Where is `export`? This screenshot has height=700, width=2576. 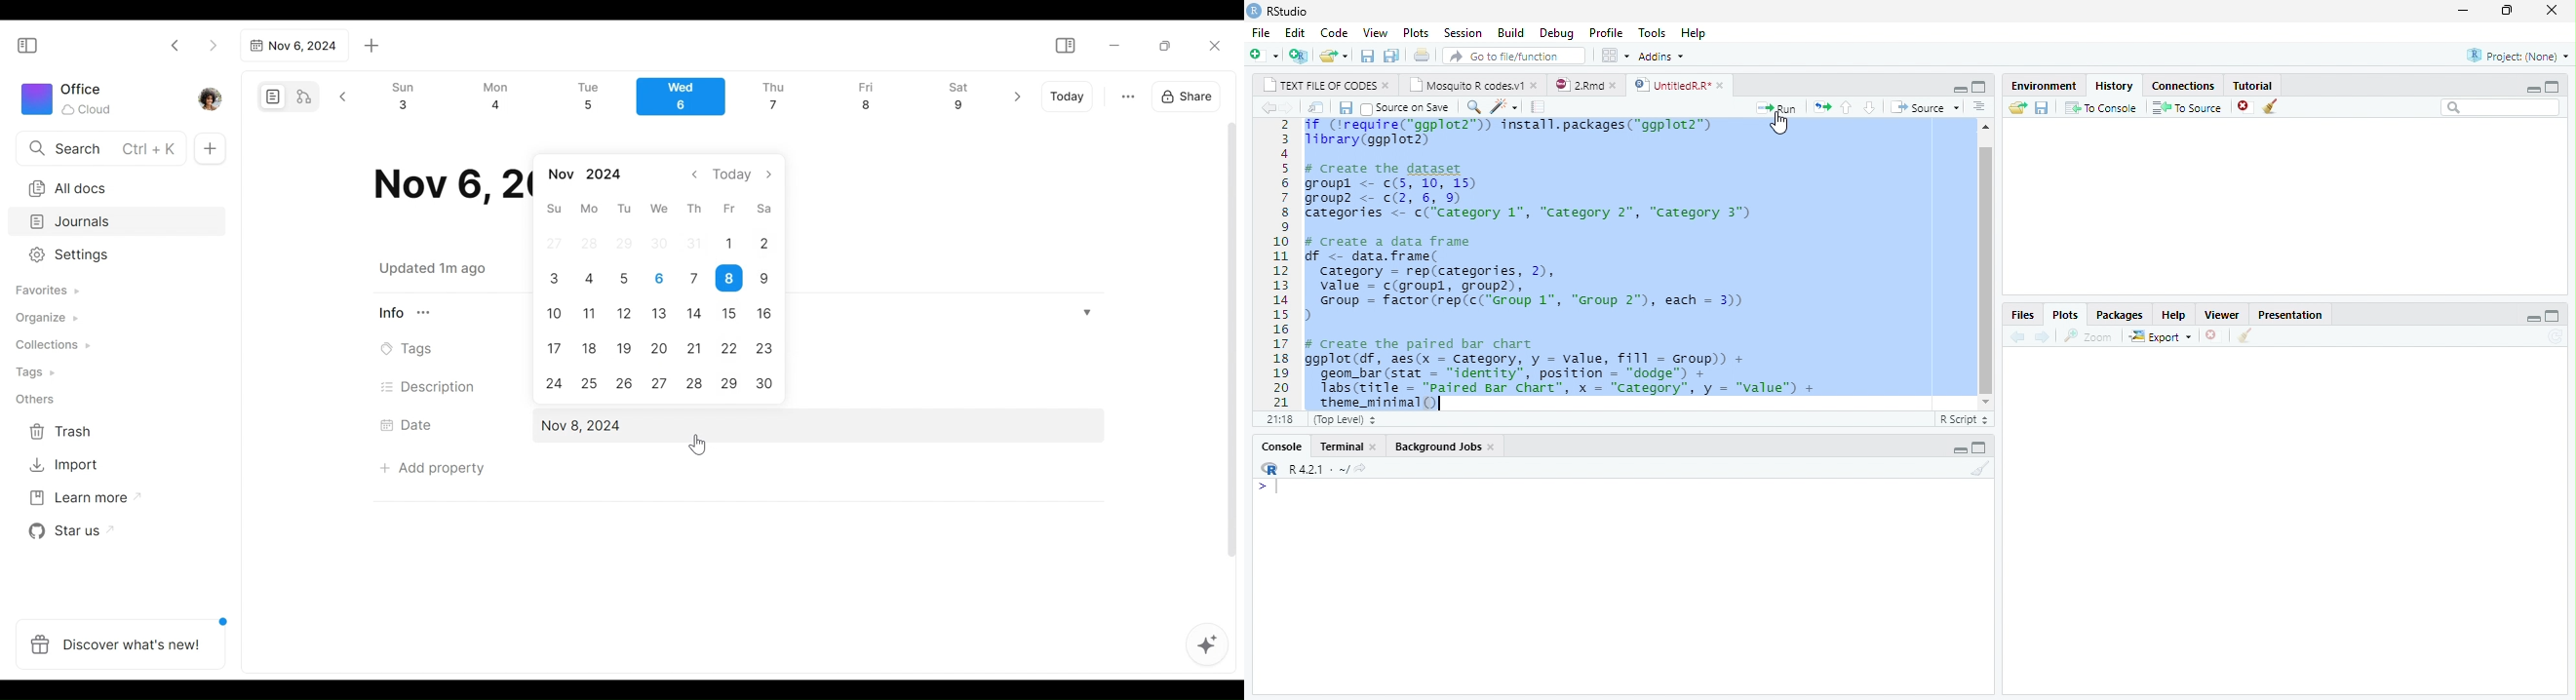 export is located at coordinates (2157, 336).